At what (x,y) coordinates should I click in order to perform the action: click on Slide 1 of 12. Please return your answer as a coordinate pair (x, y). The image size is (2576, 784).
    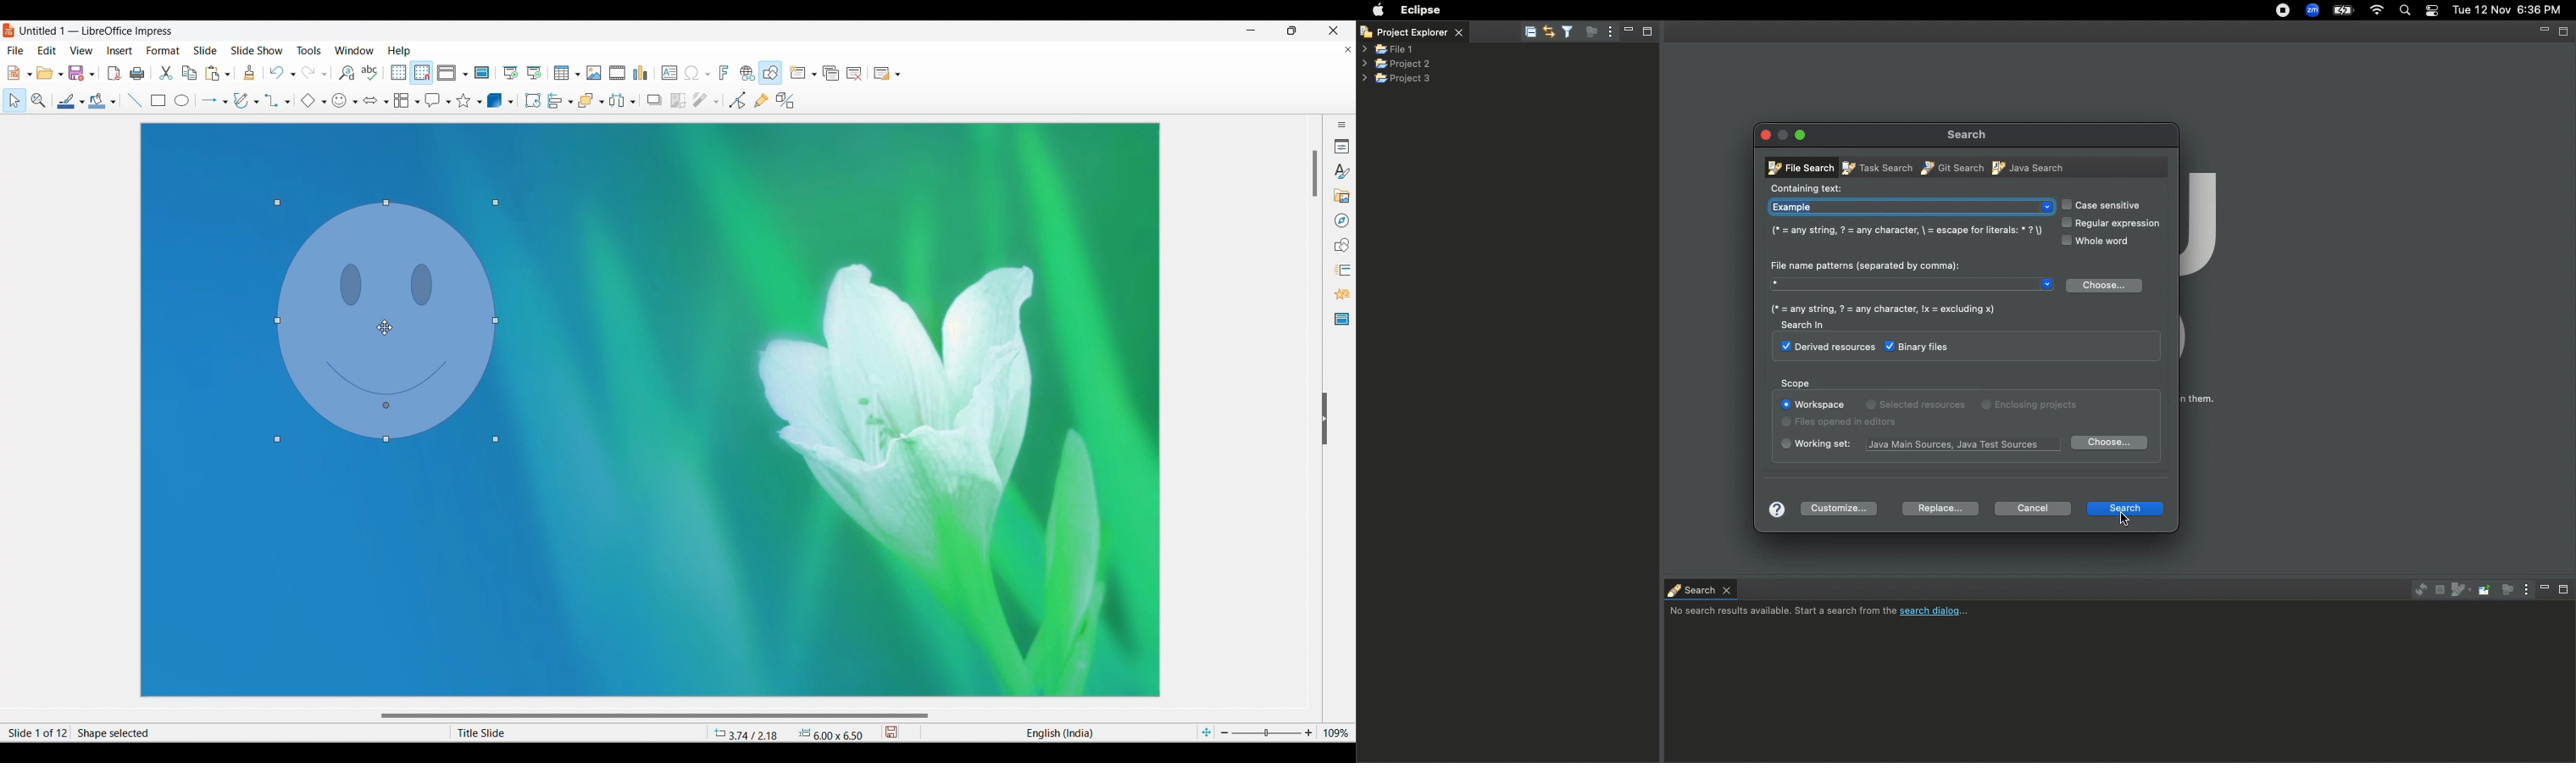
    Looking at the image, I should click on (35, 733).